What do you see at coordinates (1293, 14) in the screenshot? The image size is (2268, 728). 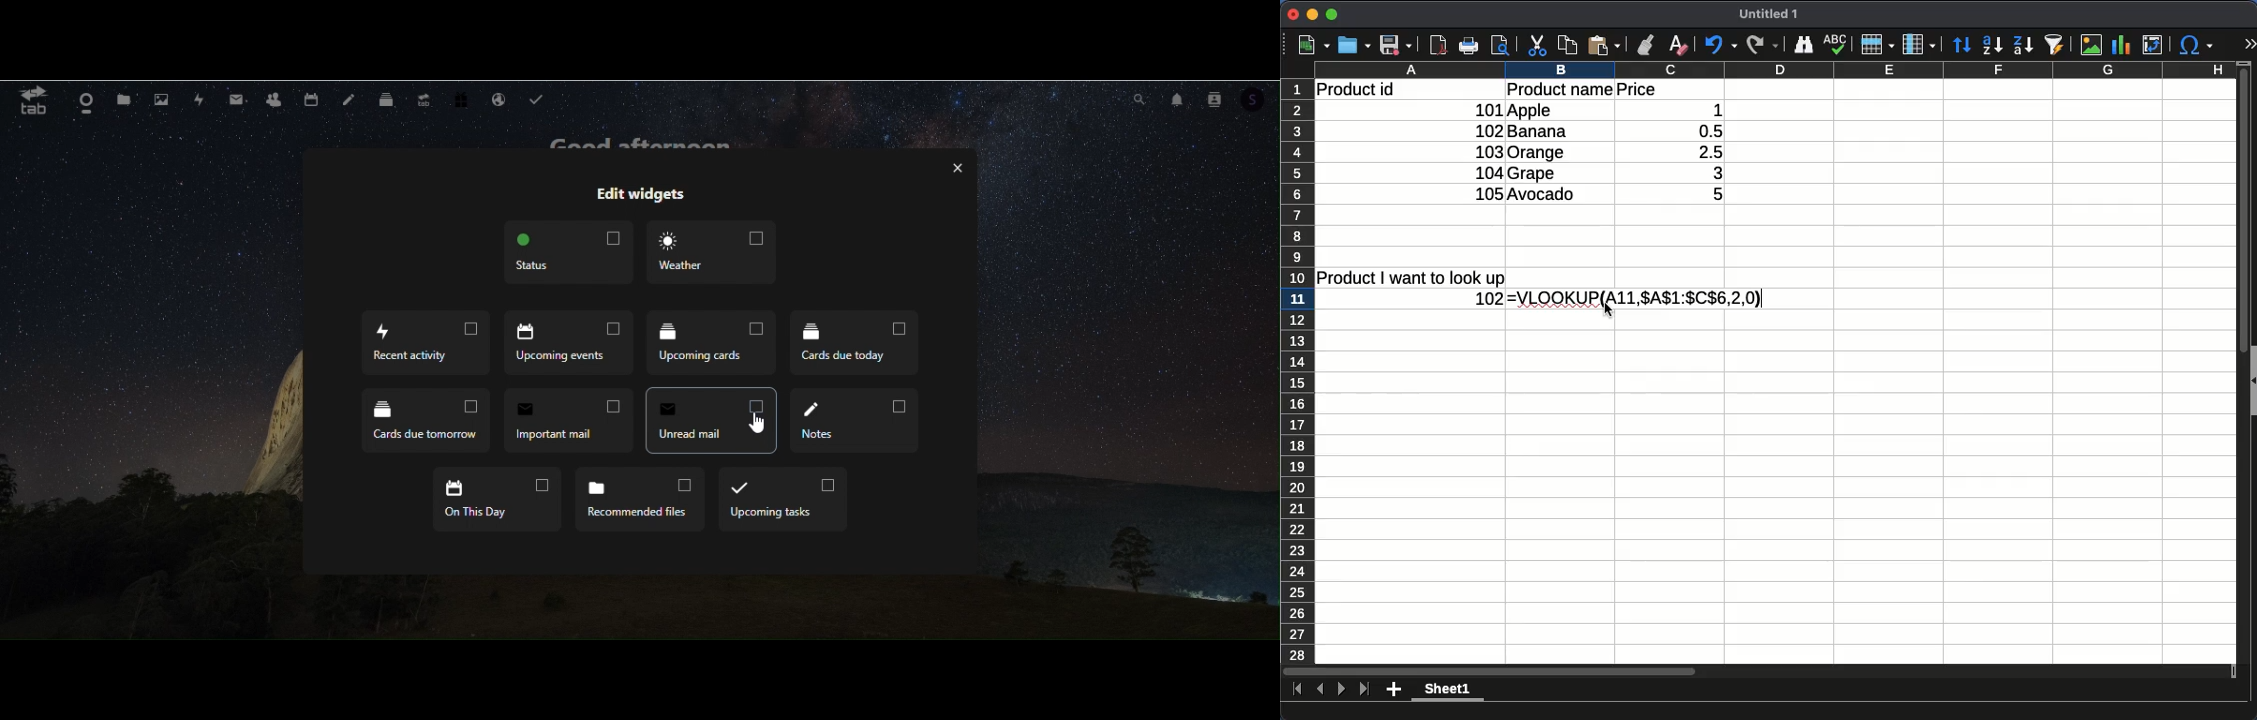 I see `close` at bounding box center [1293, 14].